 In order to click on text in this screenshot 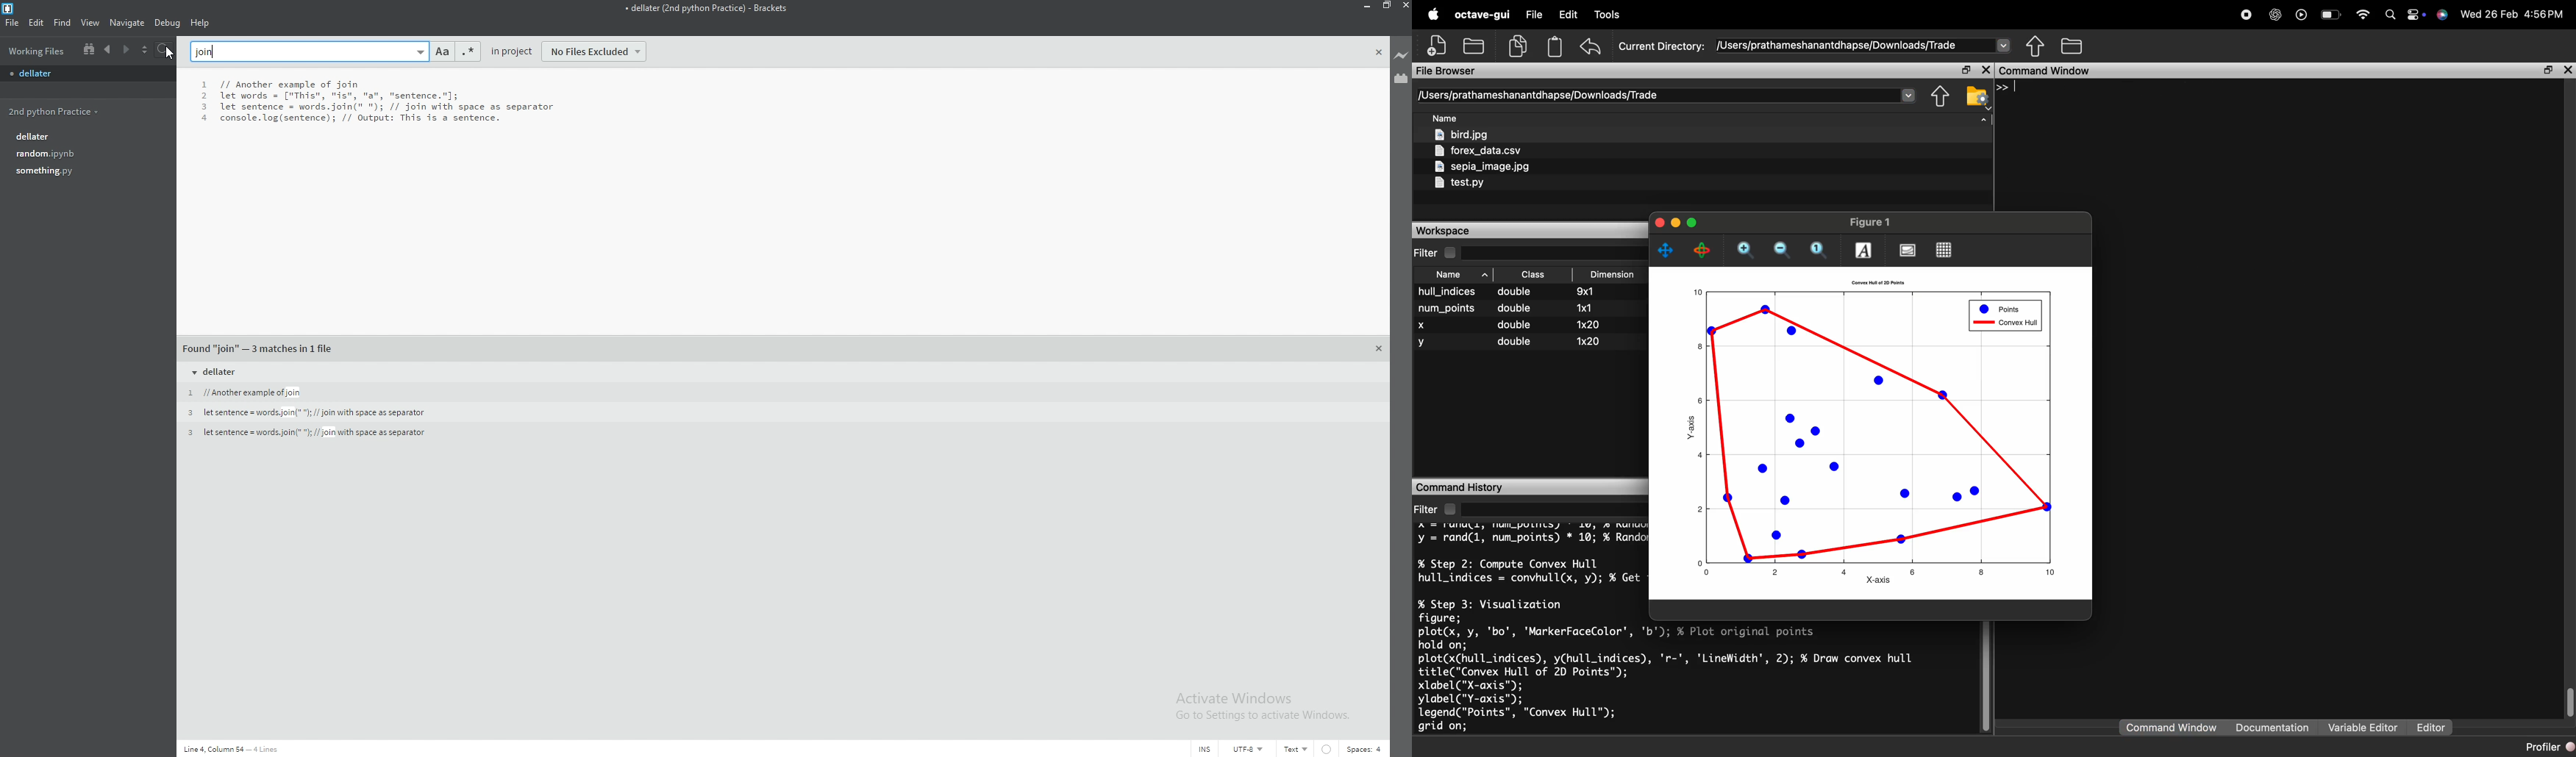, I will do `click(1298, 746)`.